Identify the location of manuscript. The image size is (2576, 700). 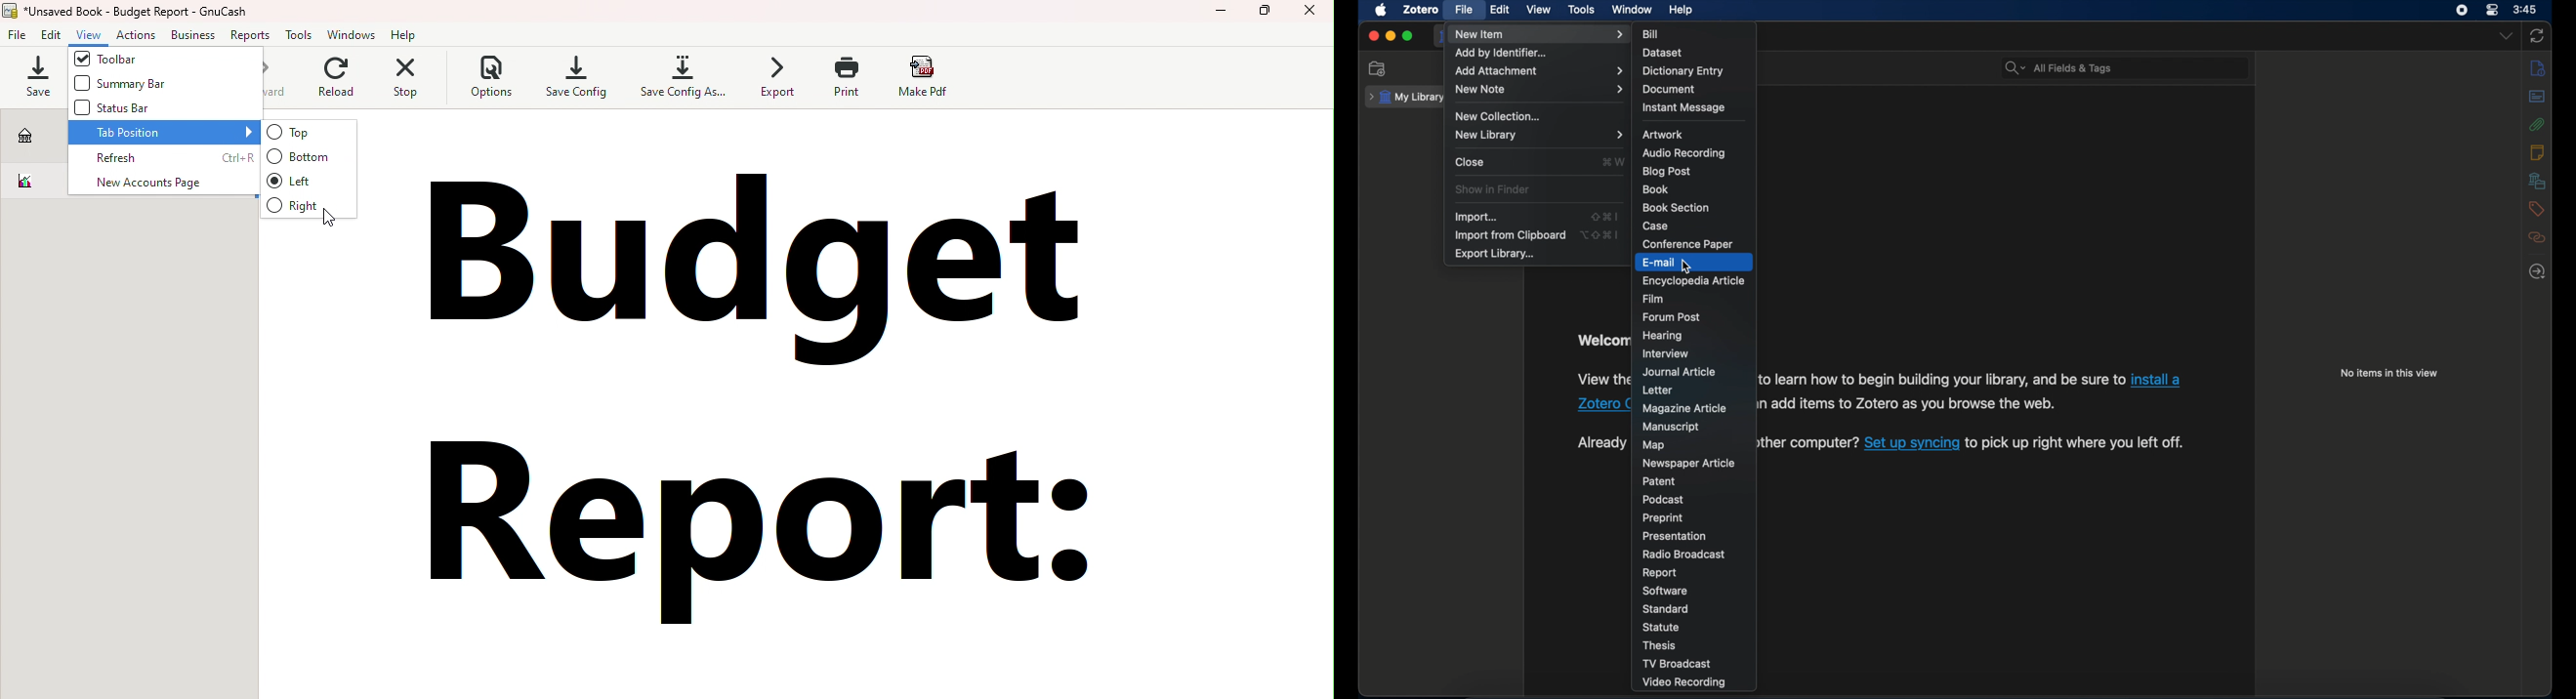
(1673, 426).